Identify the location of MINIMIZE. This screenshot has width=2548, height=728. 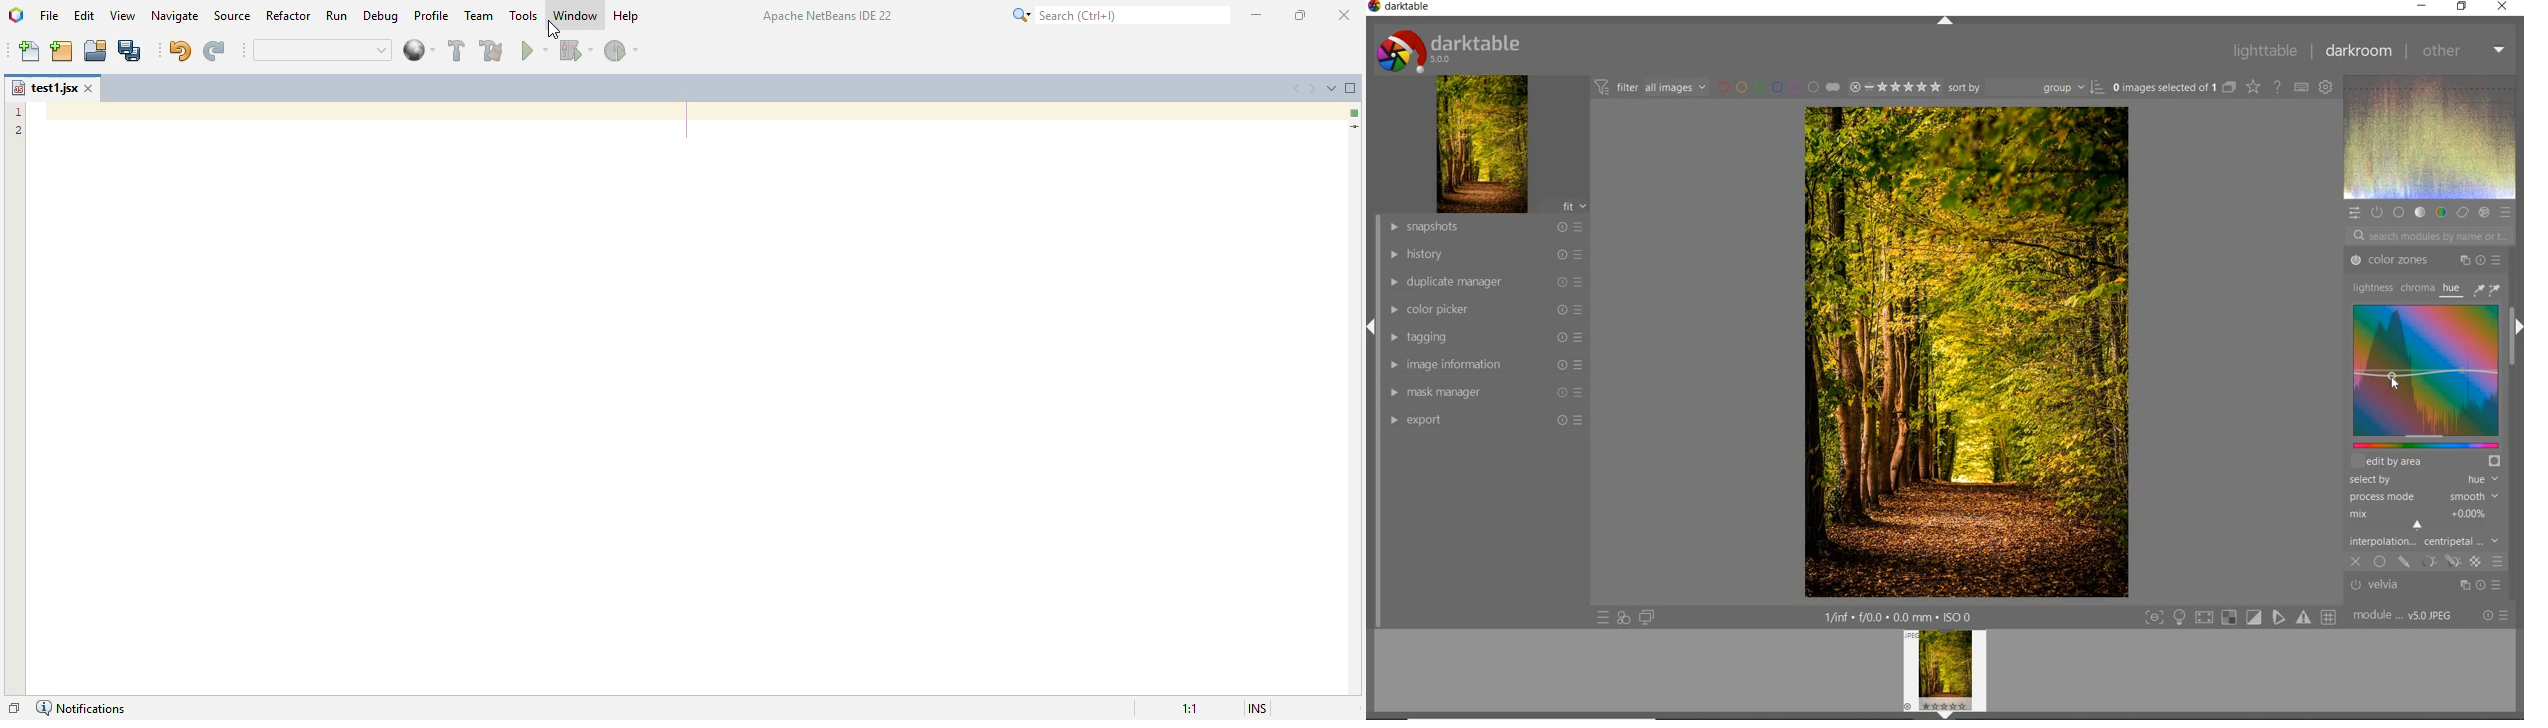
(2423, 6).